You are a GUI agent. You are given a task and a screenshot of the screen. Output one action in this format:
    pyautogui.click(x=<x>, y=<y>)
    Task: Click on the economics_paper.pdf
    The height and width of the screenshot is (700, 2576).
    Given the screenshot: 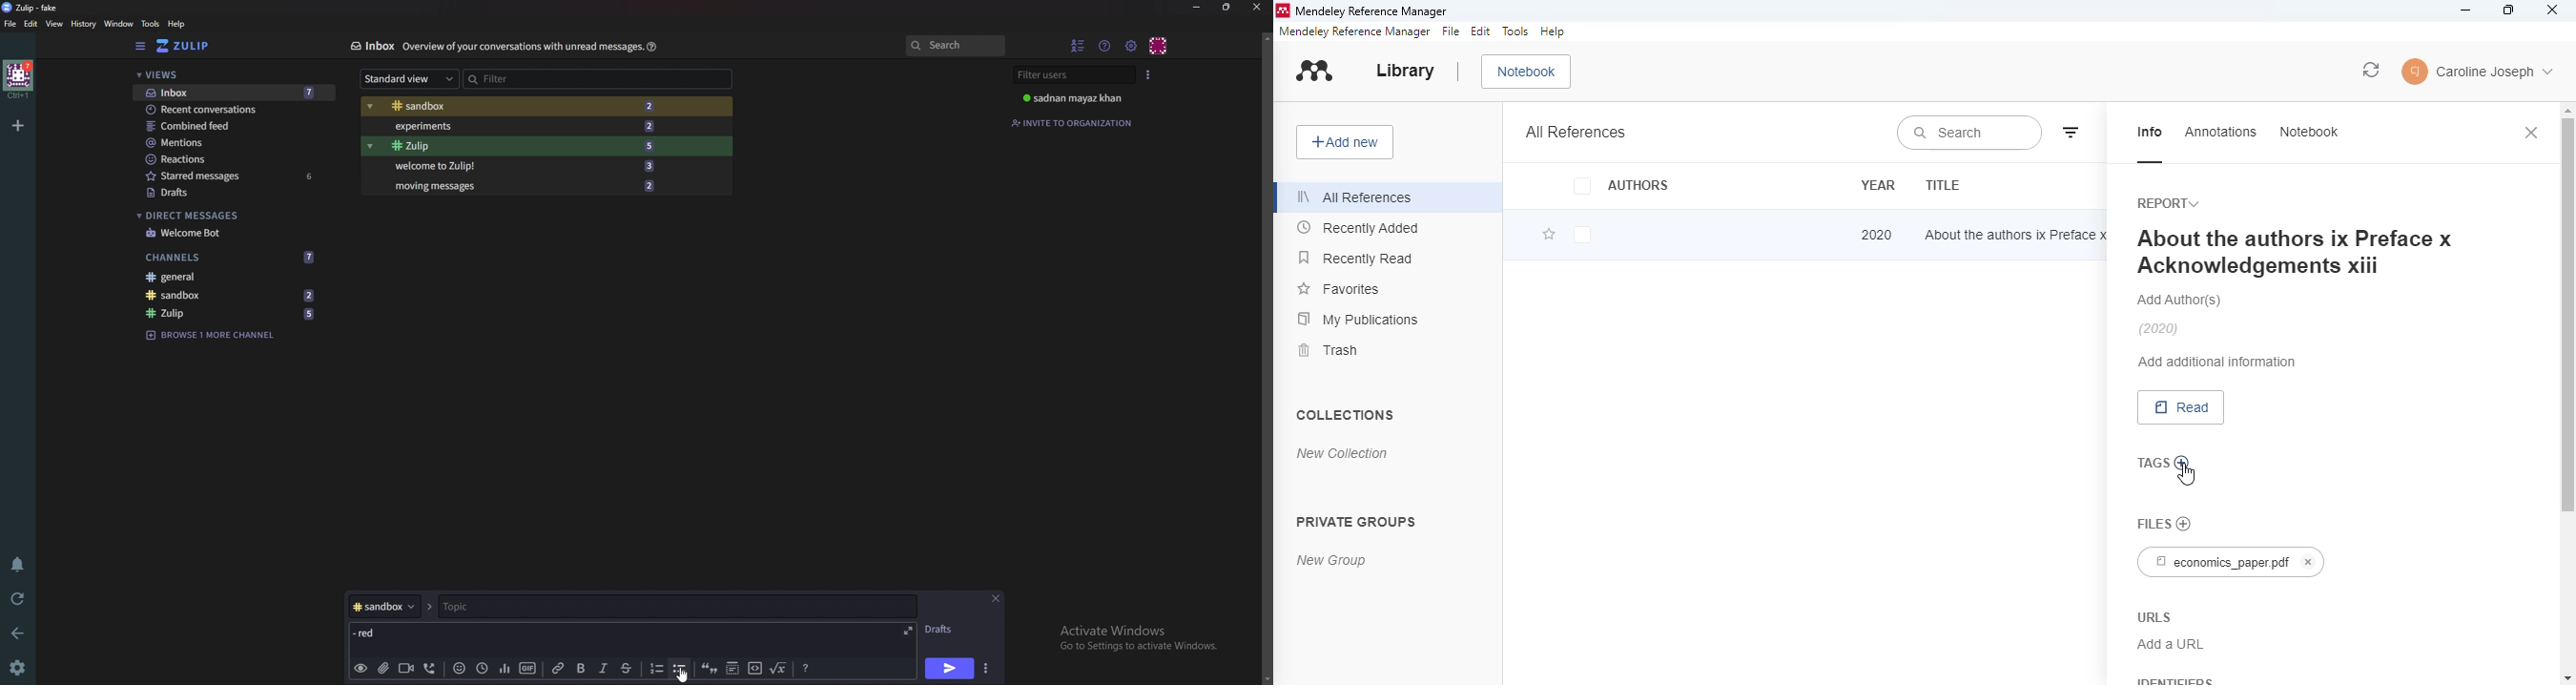 What is the action you would take?
    pyautogui.click(x=2230, y=562)
    